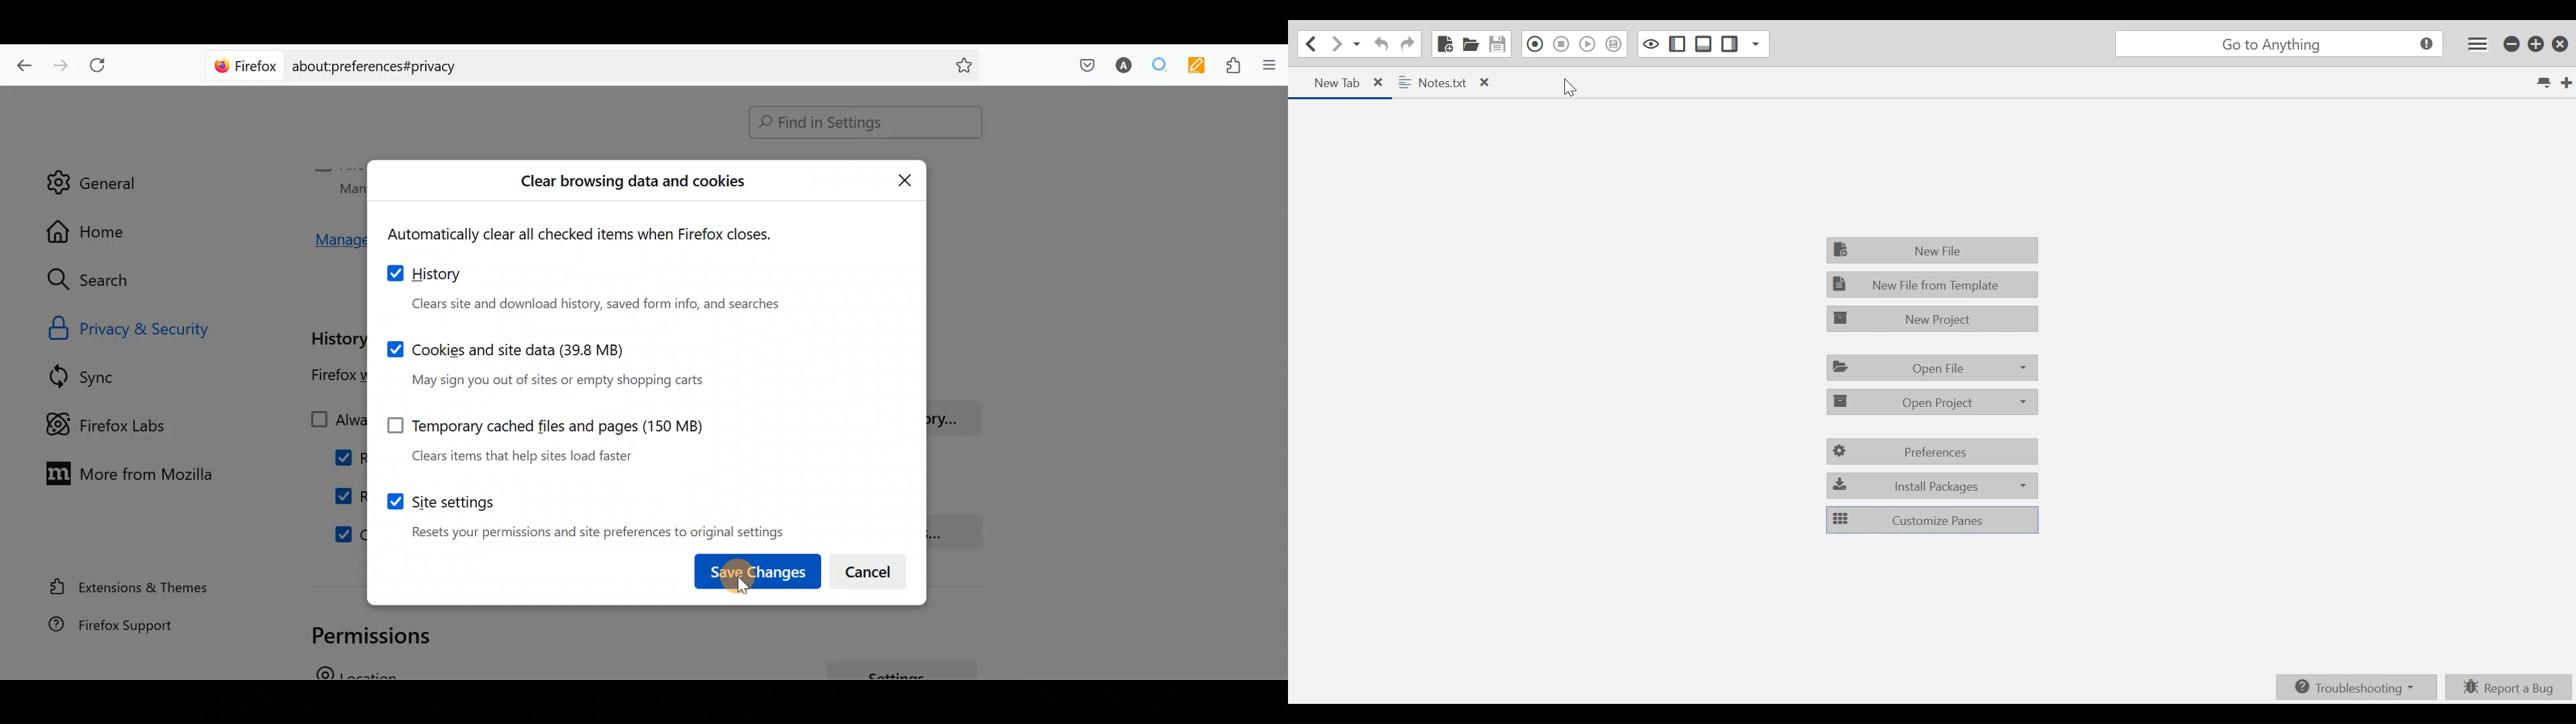  Describe the element at coordinates (597, 64) in the screenshot. I see `Search bar` at that location.